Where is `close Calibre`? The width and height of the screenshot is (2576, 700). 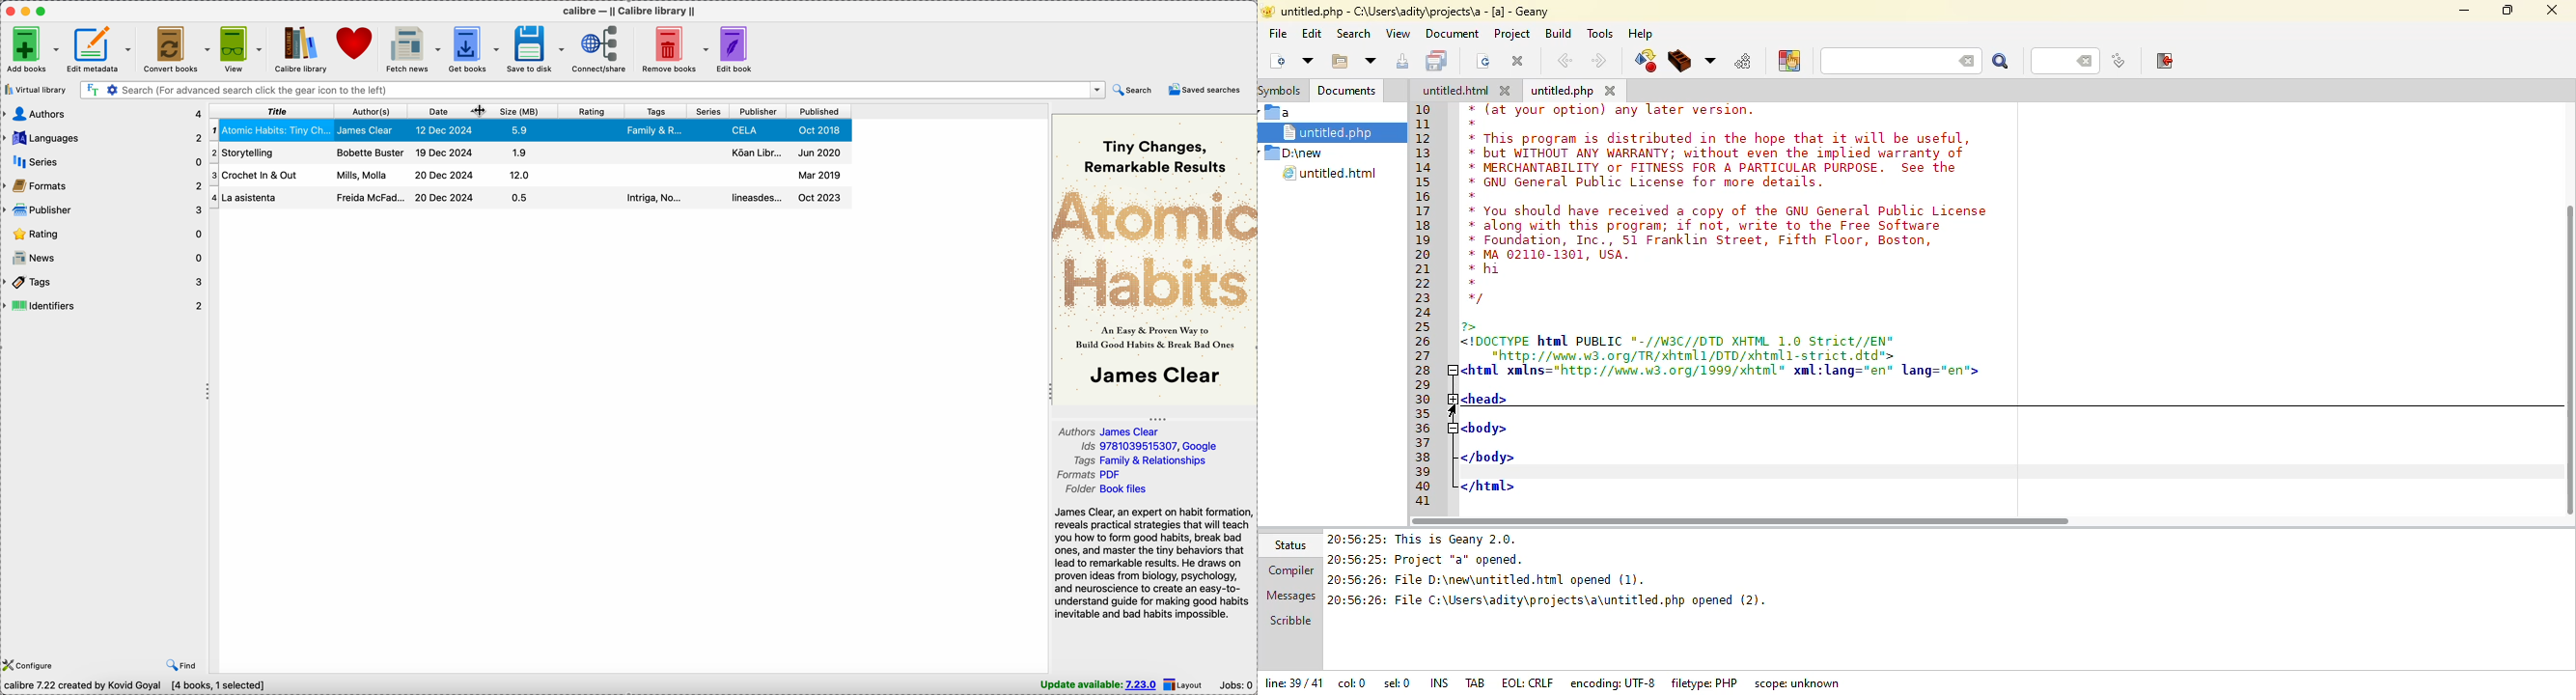
close Calibre is located at coordinates (9, 10).